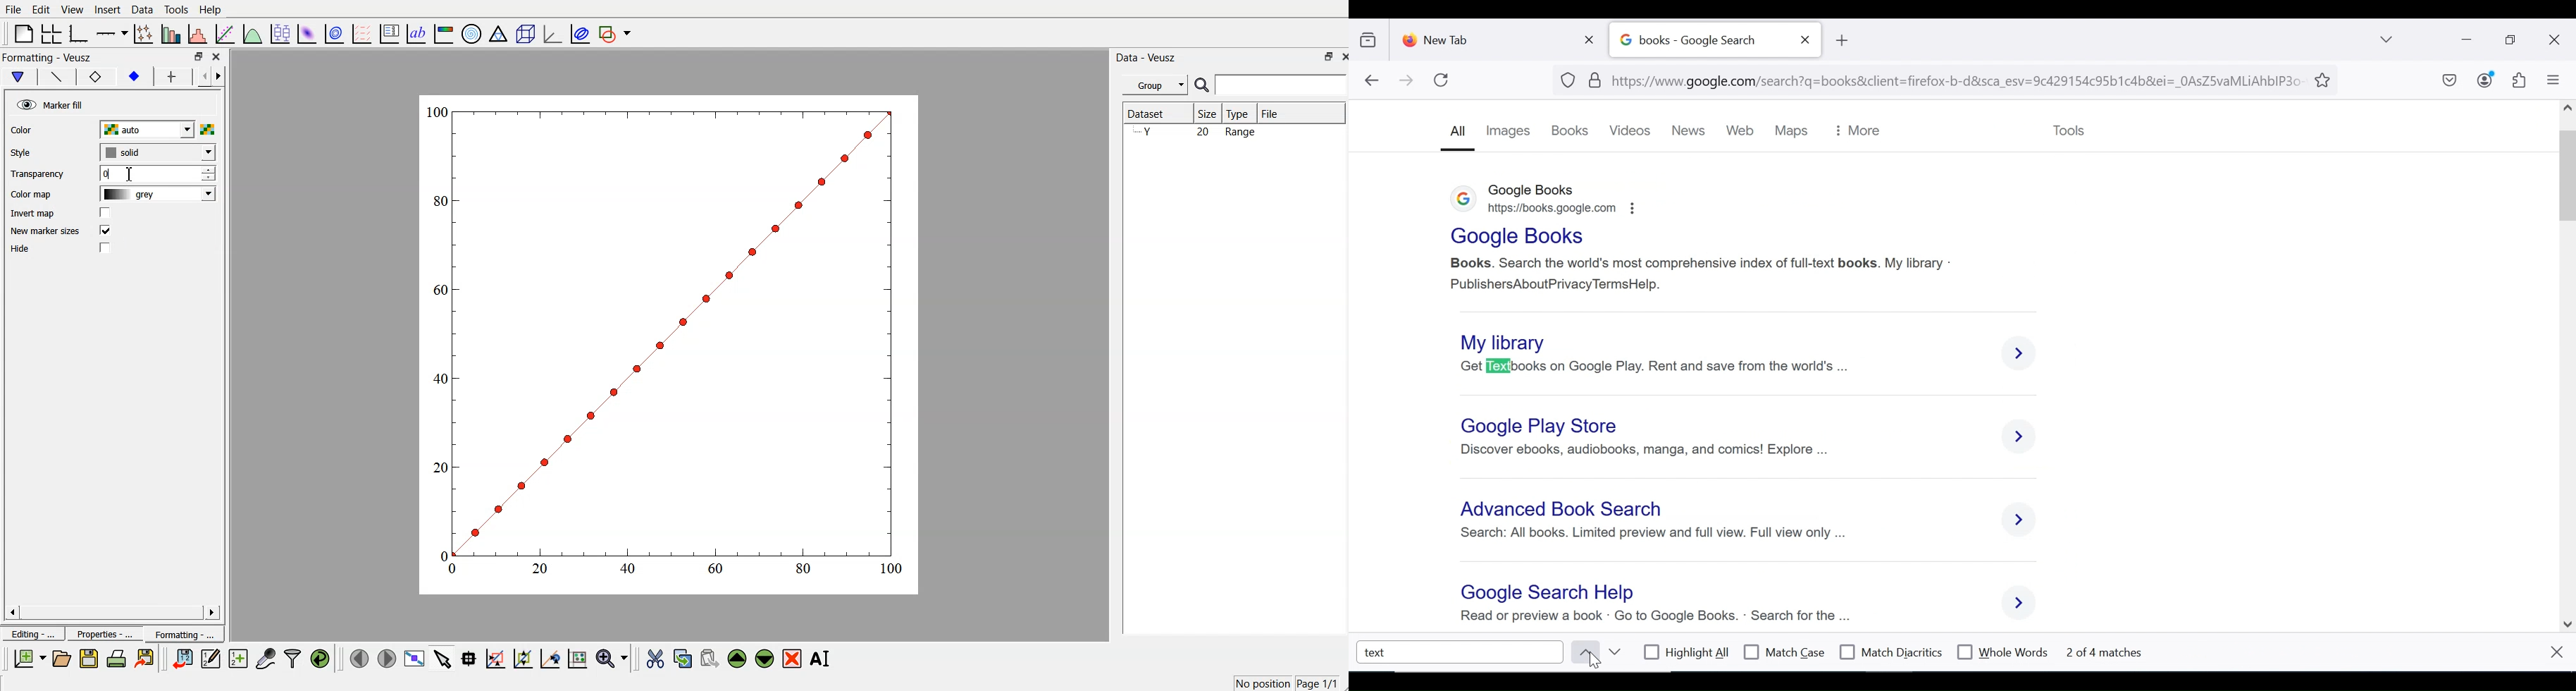  I want to click on checkbox, so click(104, 231).